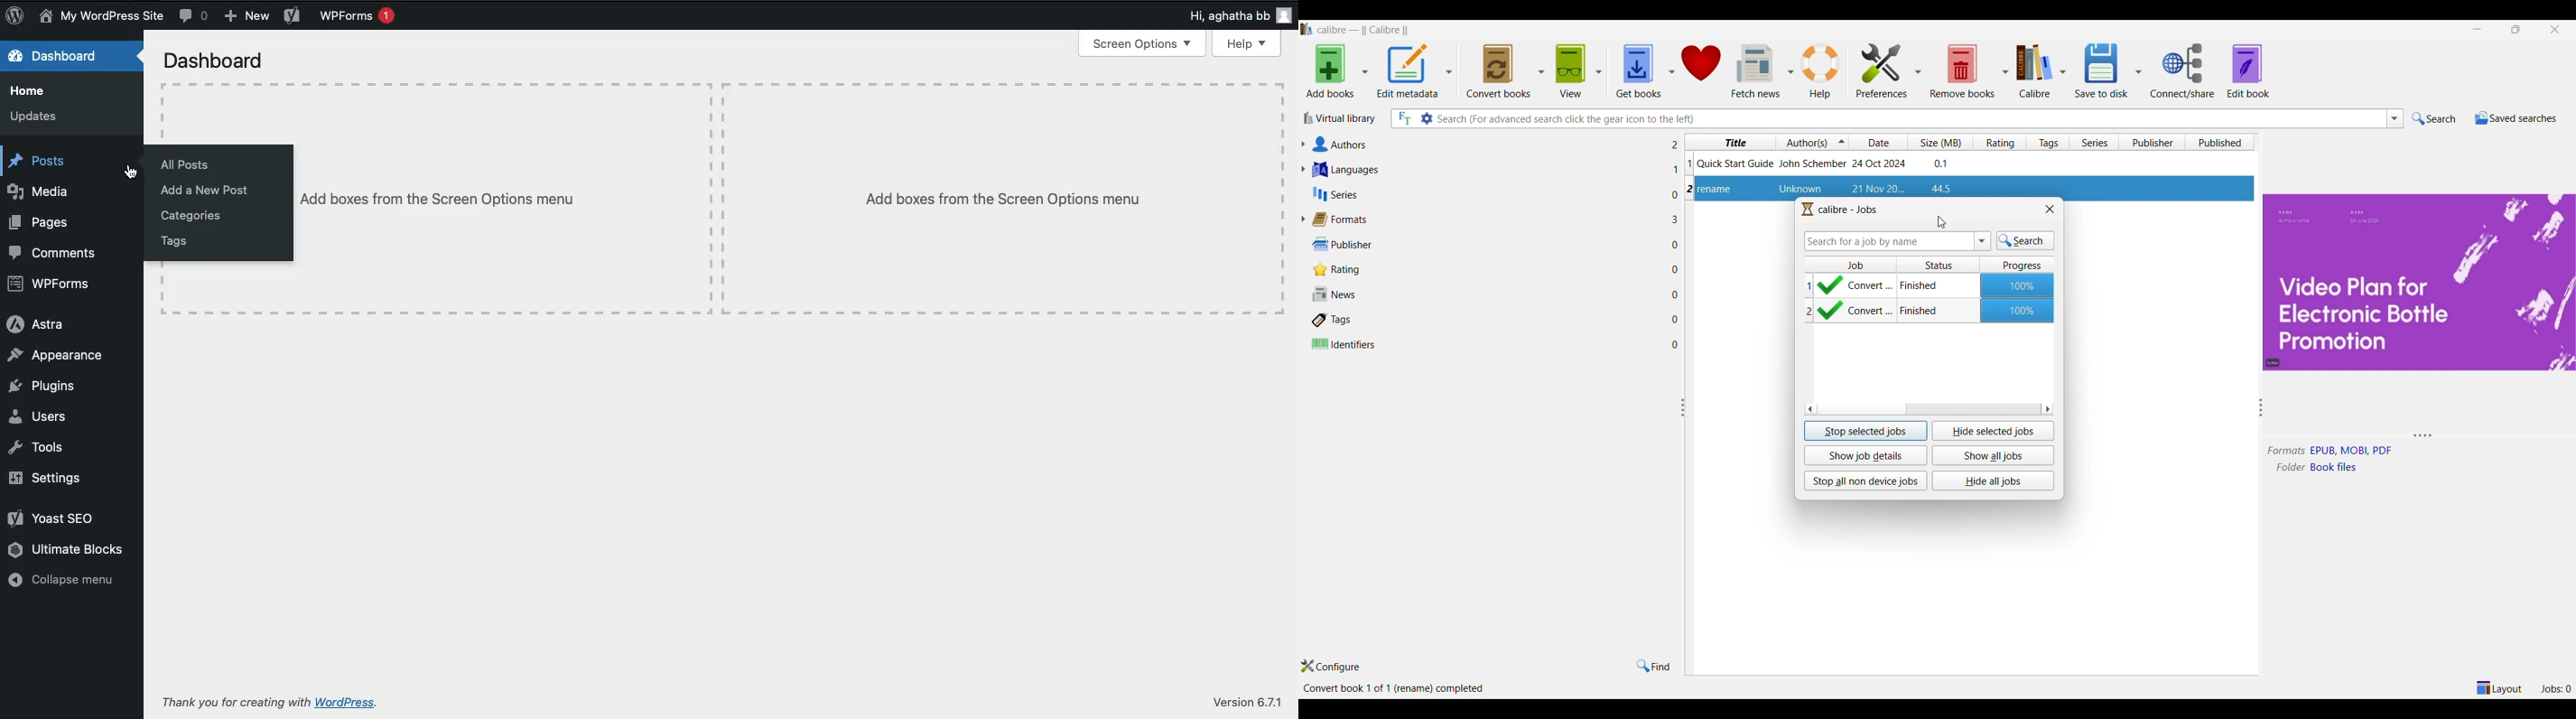 Image resolution: width=2576 pixels, height=728 pixels. Describe the element at coordinates (1882, 71) in the screenshot. I see `Preferences` at that location.